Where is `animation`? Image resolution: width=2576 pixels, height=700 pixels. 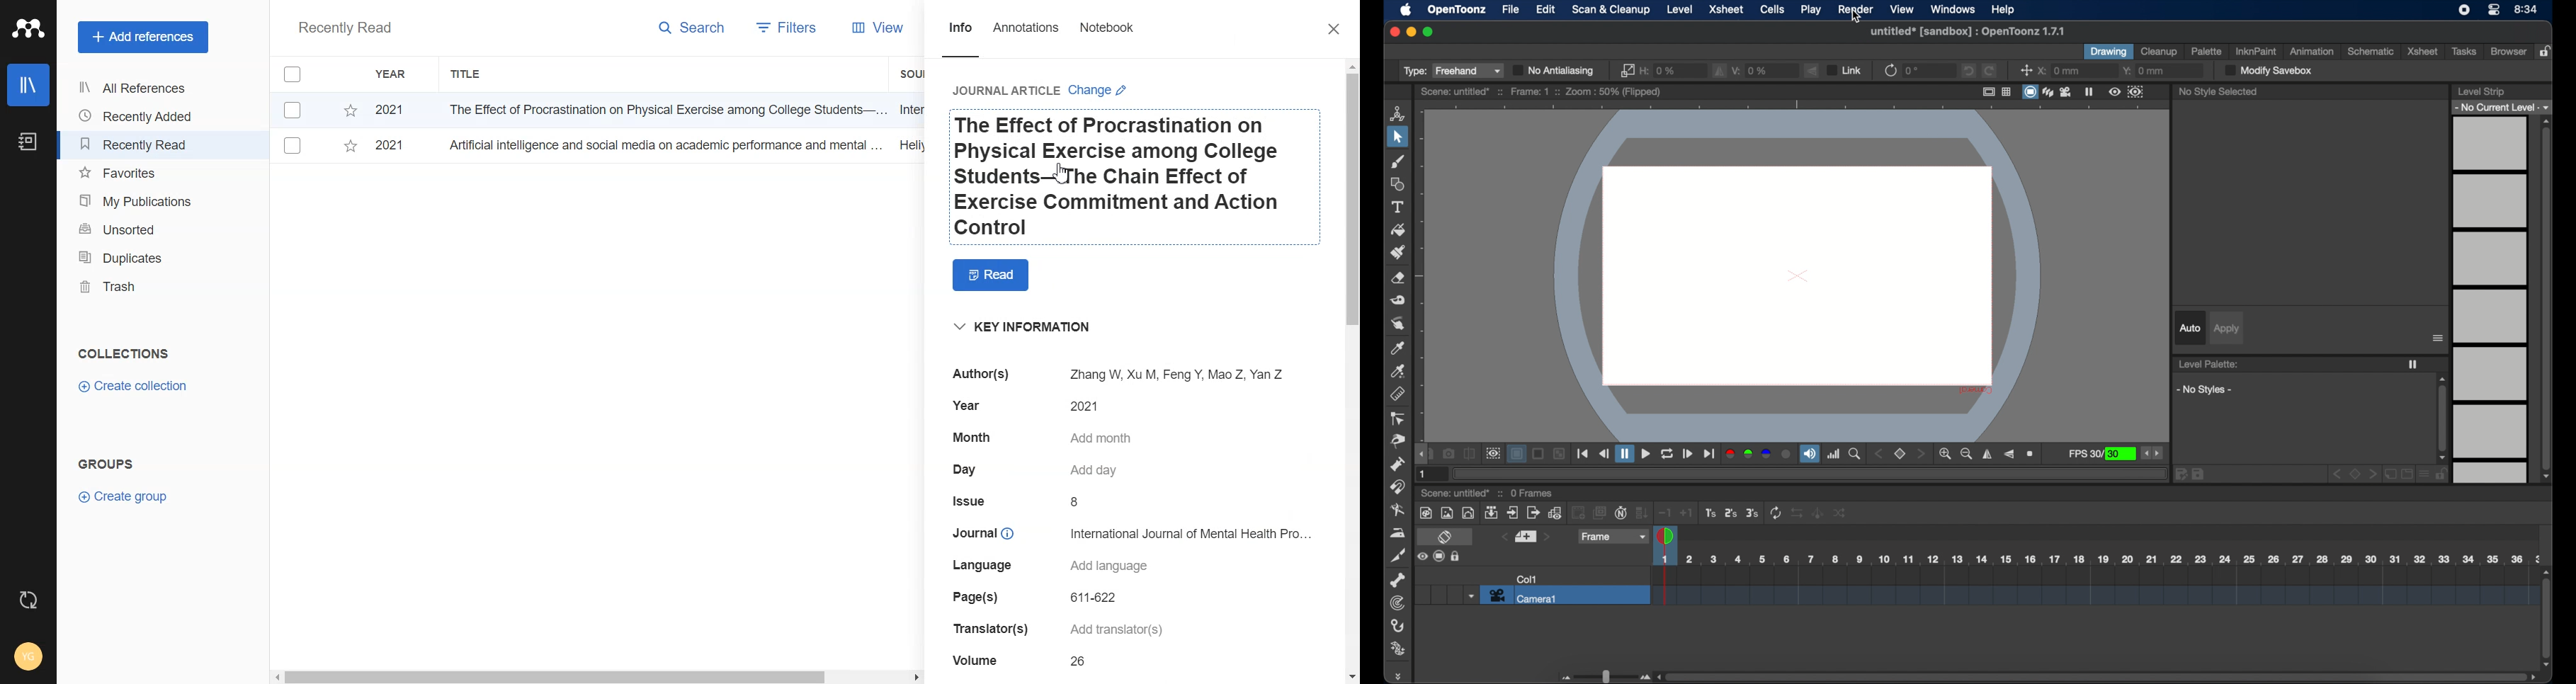 animation is located at coordinates (2311, 51).